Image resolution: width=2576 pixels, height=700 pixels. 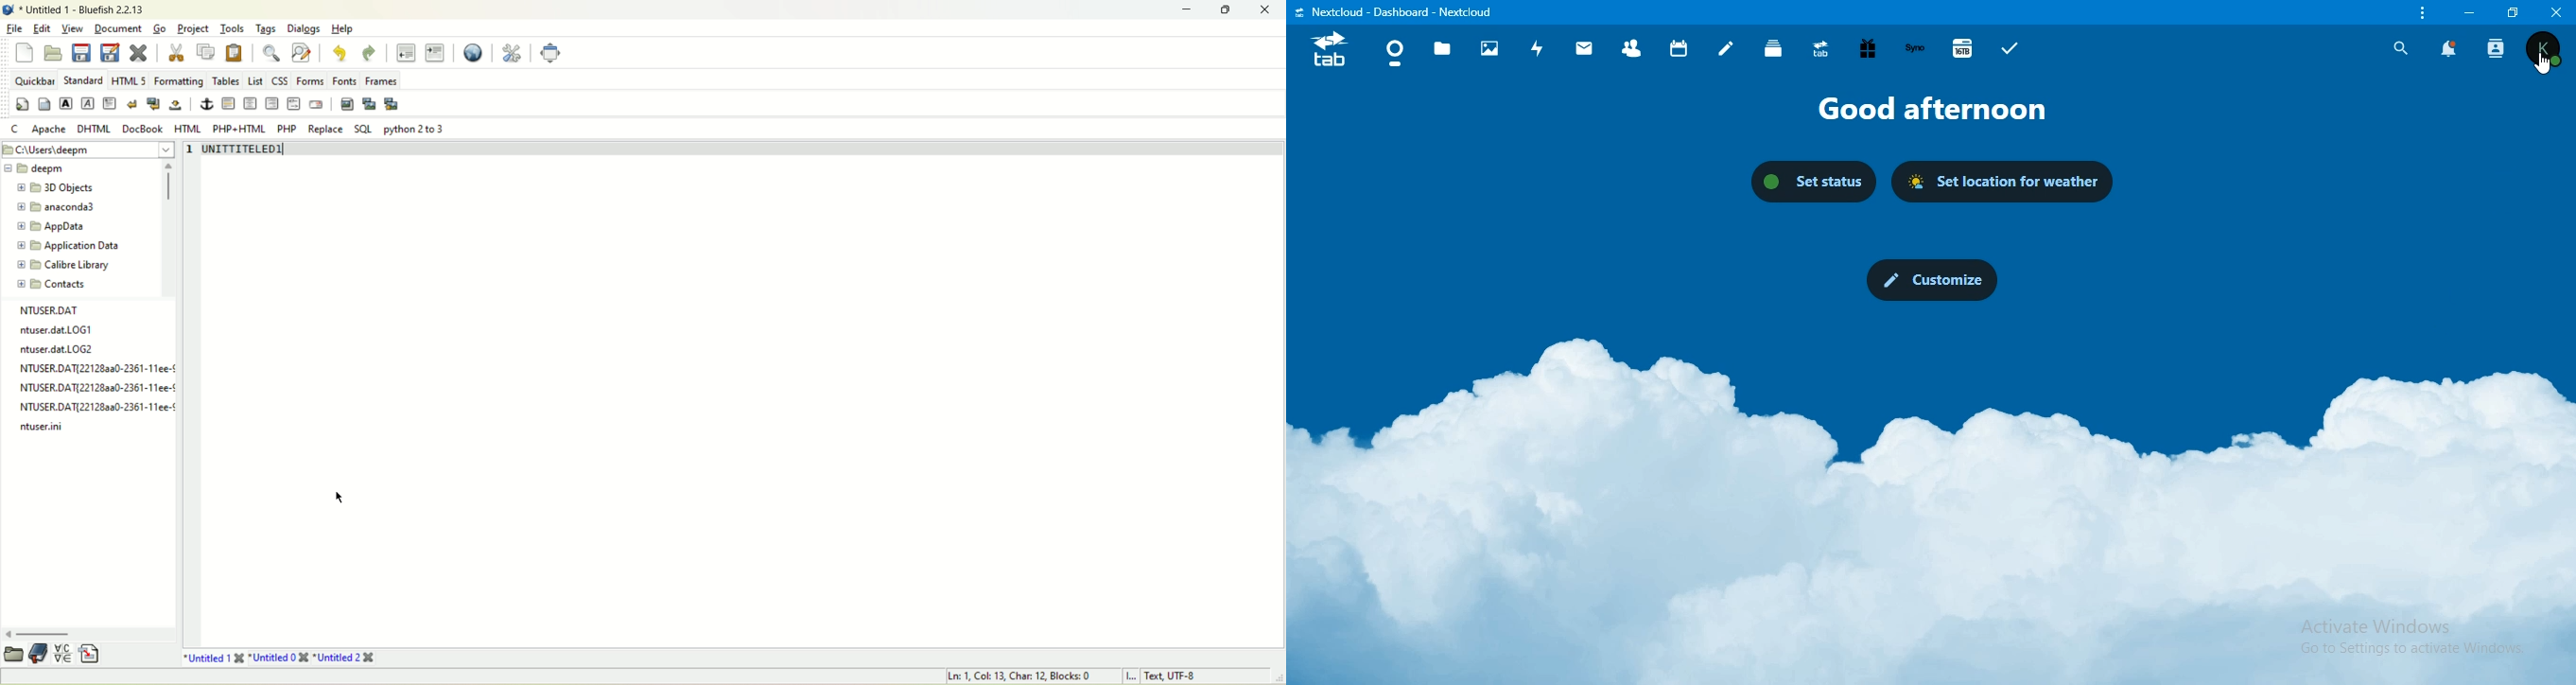 What do you see at coordinates (1944, 110) in the screenshot?
I see `text` at bounding box center [1944, 110].